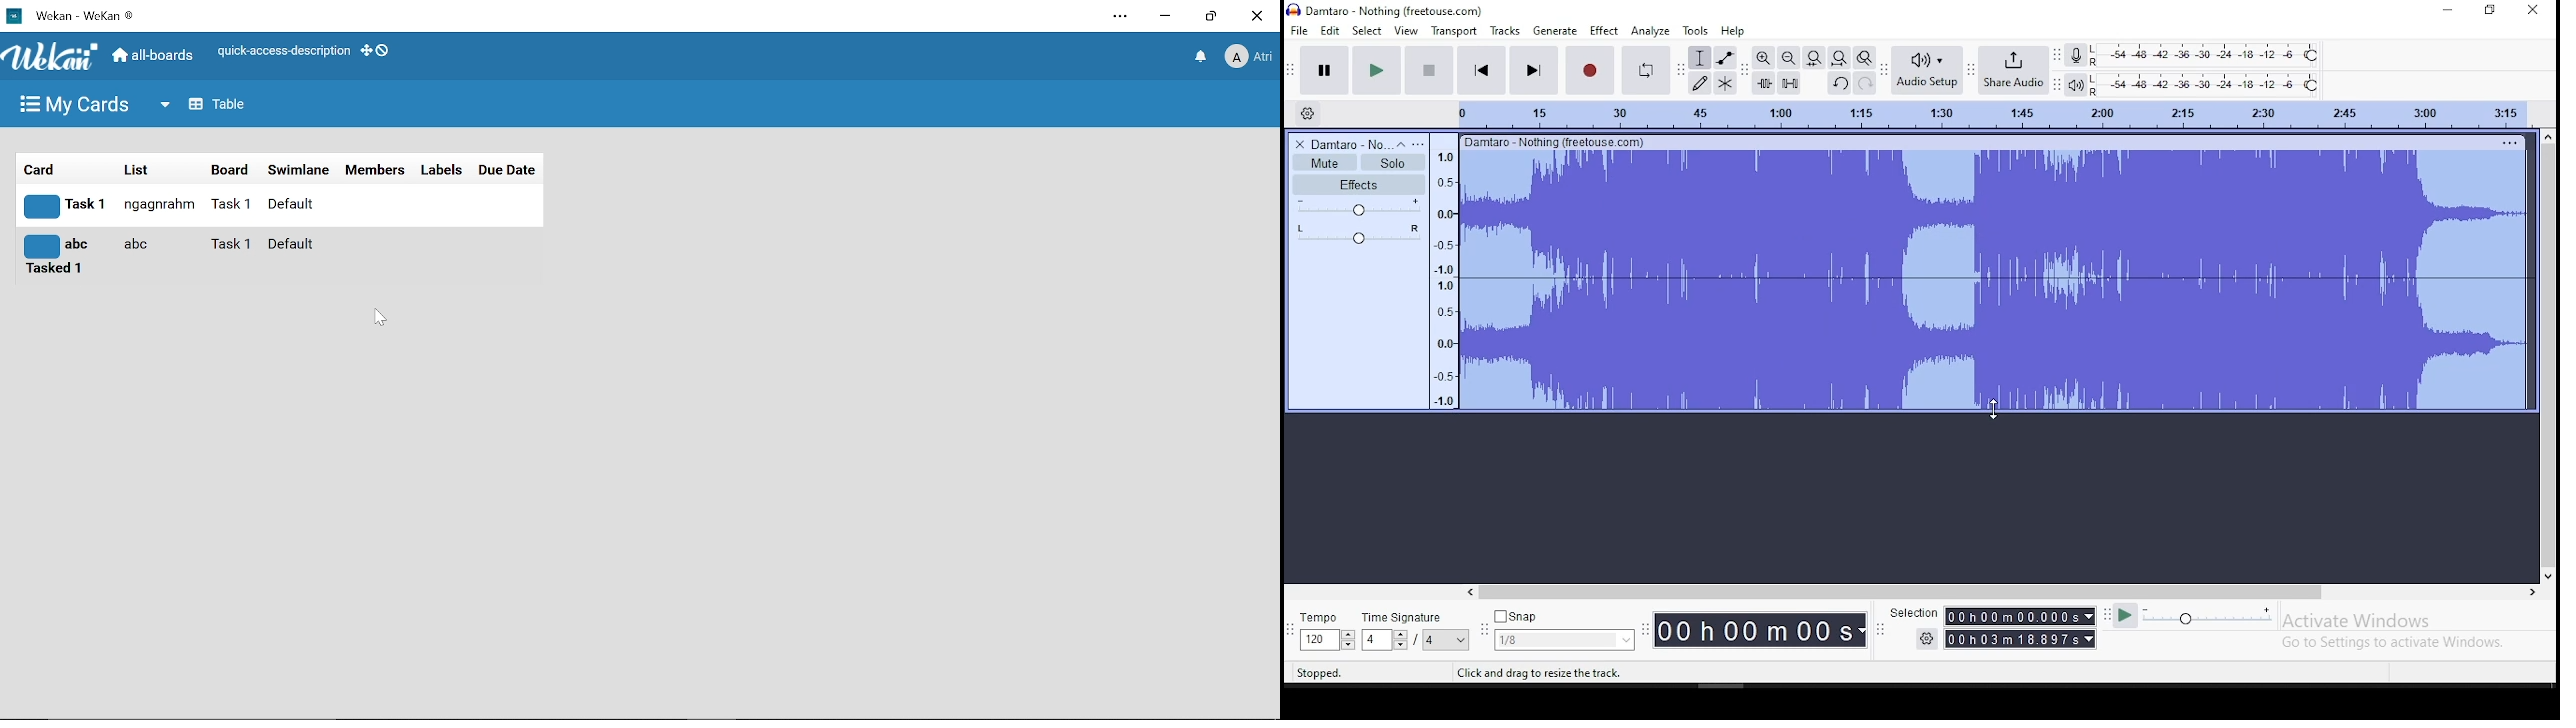 This screenshot has height=728, width=2576. What do you see at coordinates (2205, 55) in the screenshot?
I see `recording level` at bounding box center [2205, 55].